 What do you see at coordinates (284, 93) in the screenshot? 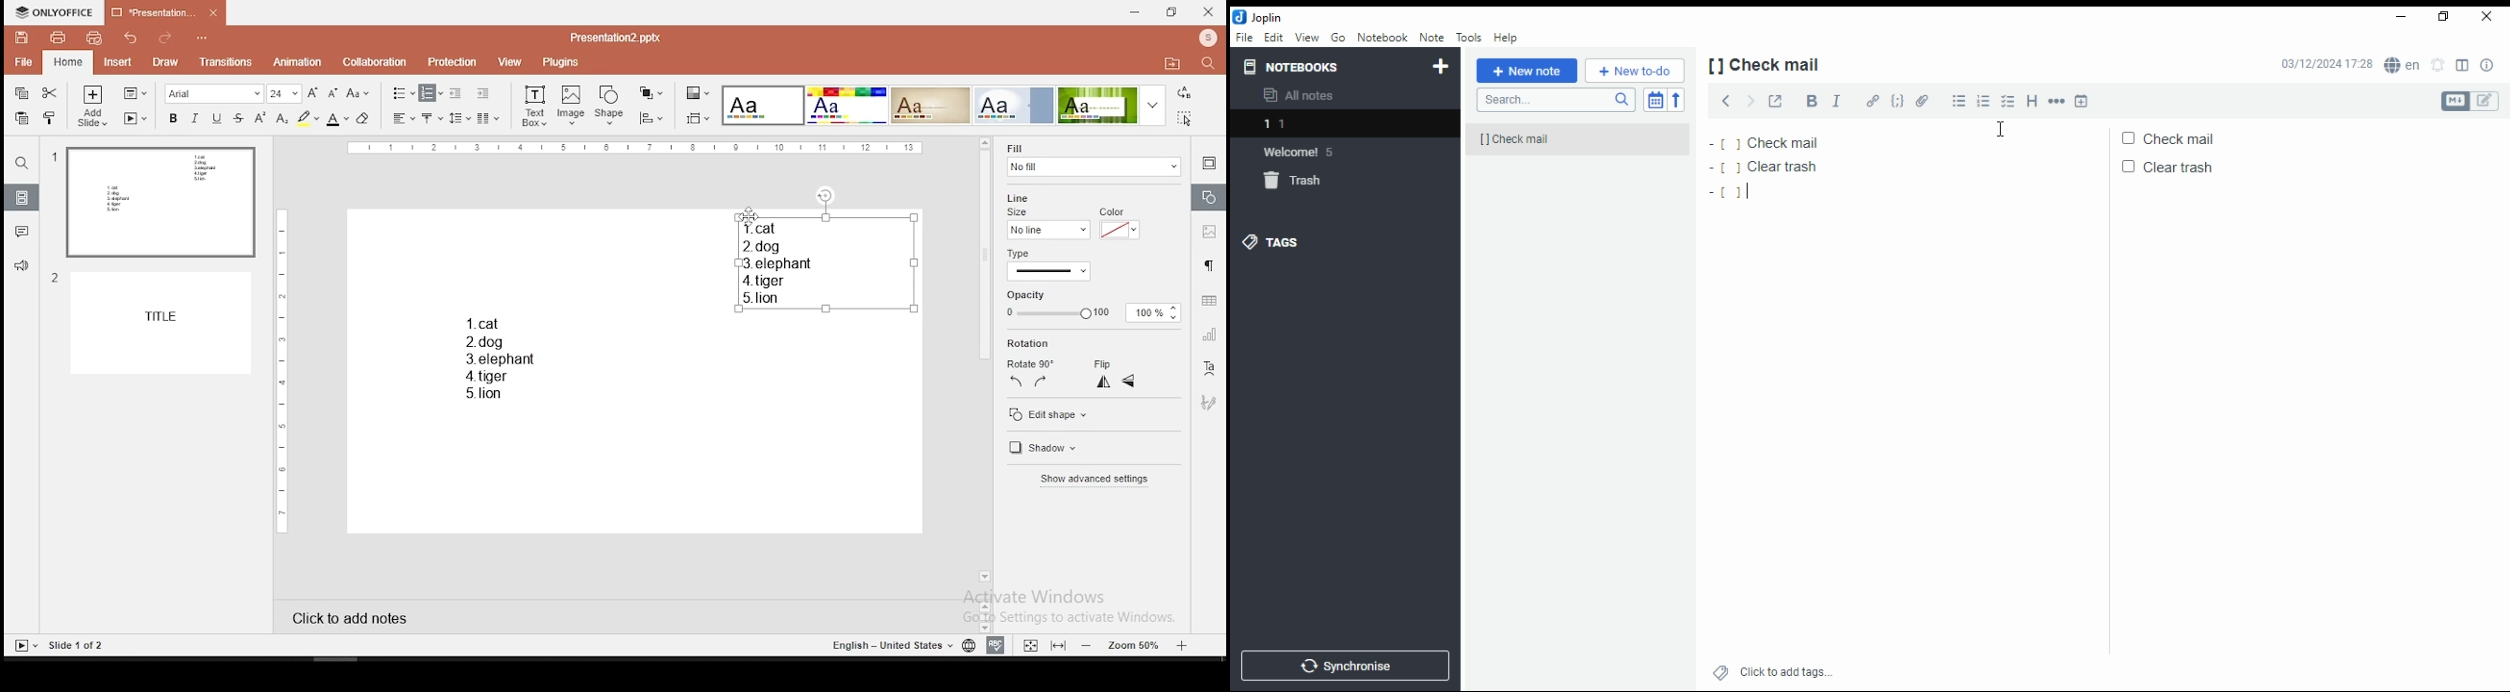
I see `font size` at bounding box center [284, 93].